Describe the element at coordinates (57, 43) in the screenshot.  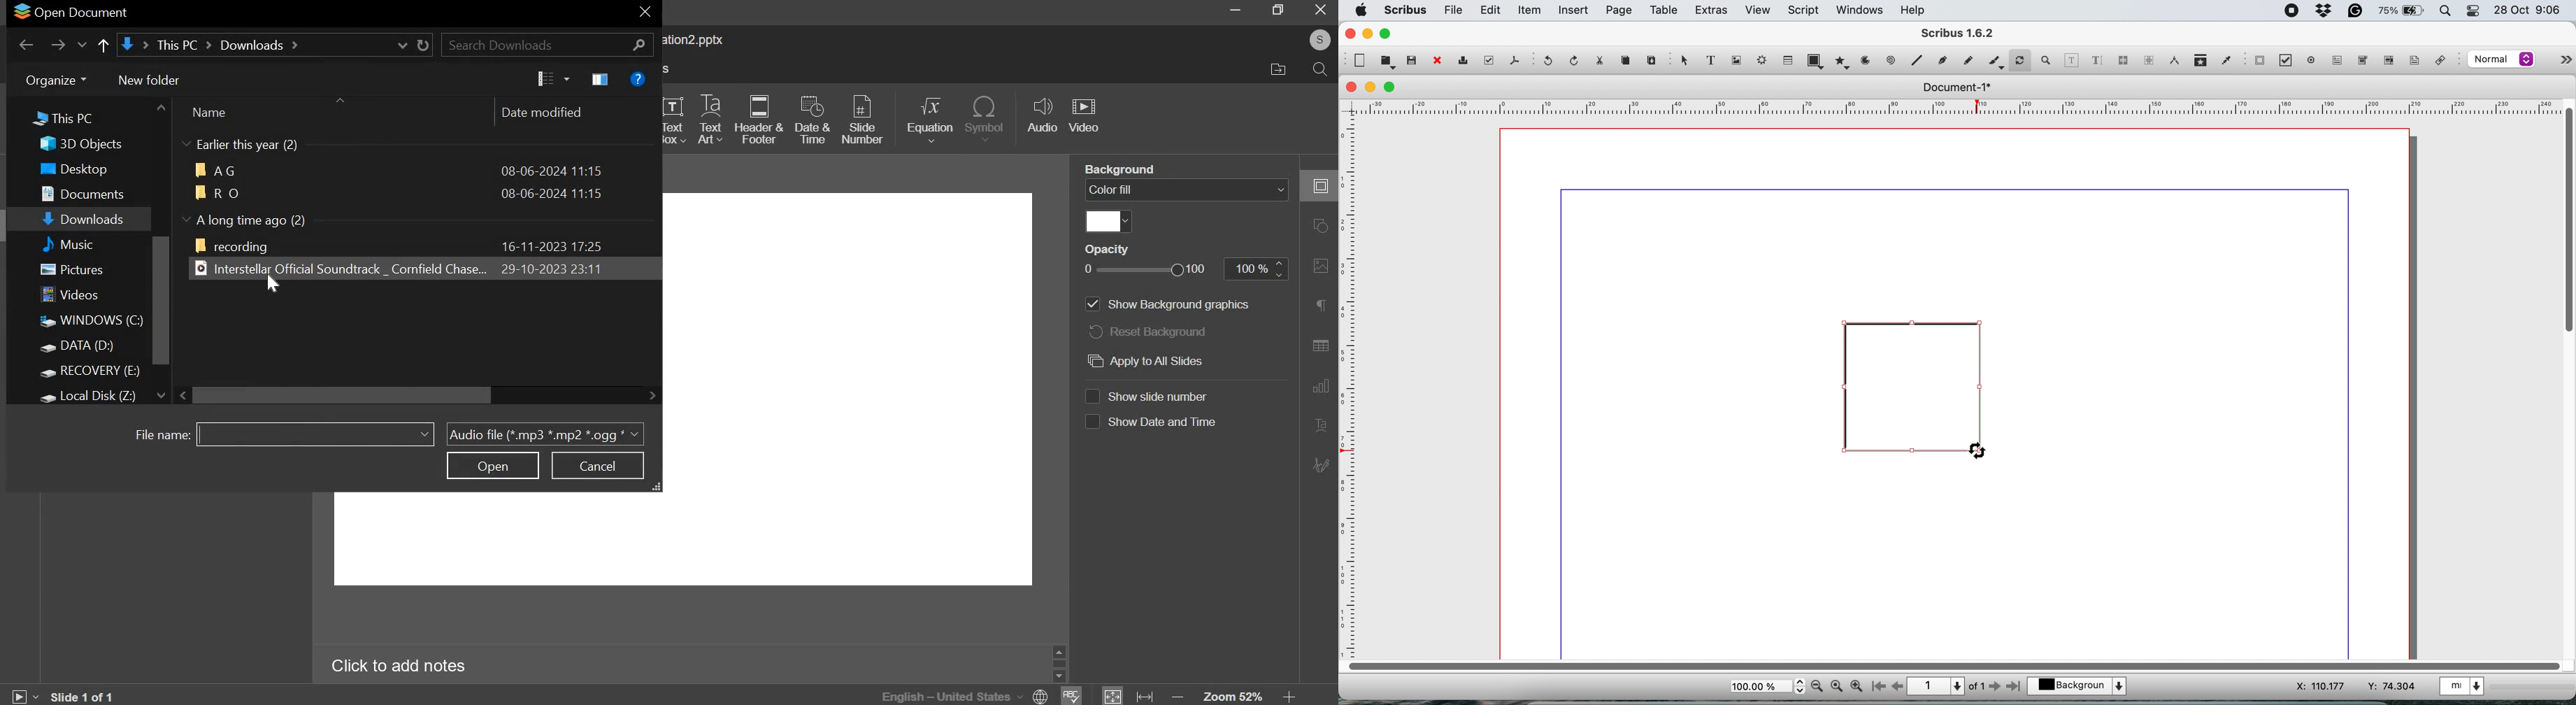
I see `forward` at that location.